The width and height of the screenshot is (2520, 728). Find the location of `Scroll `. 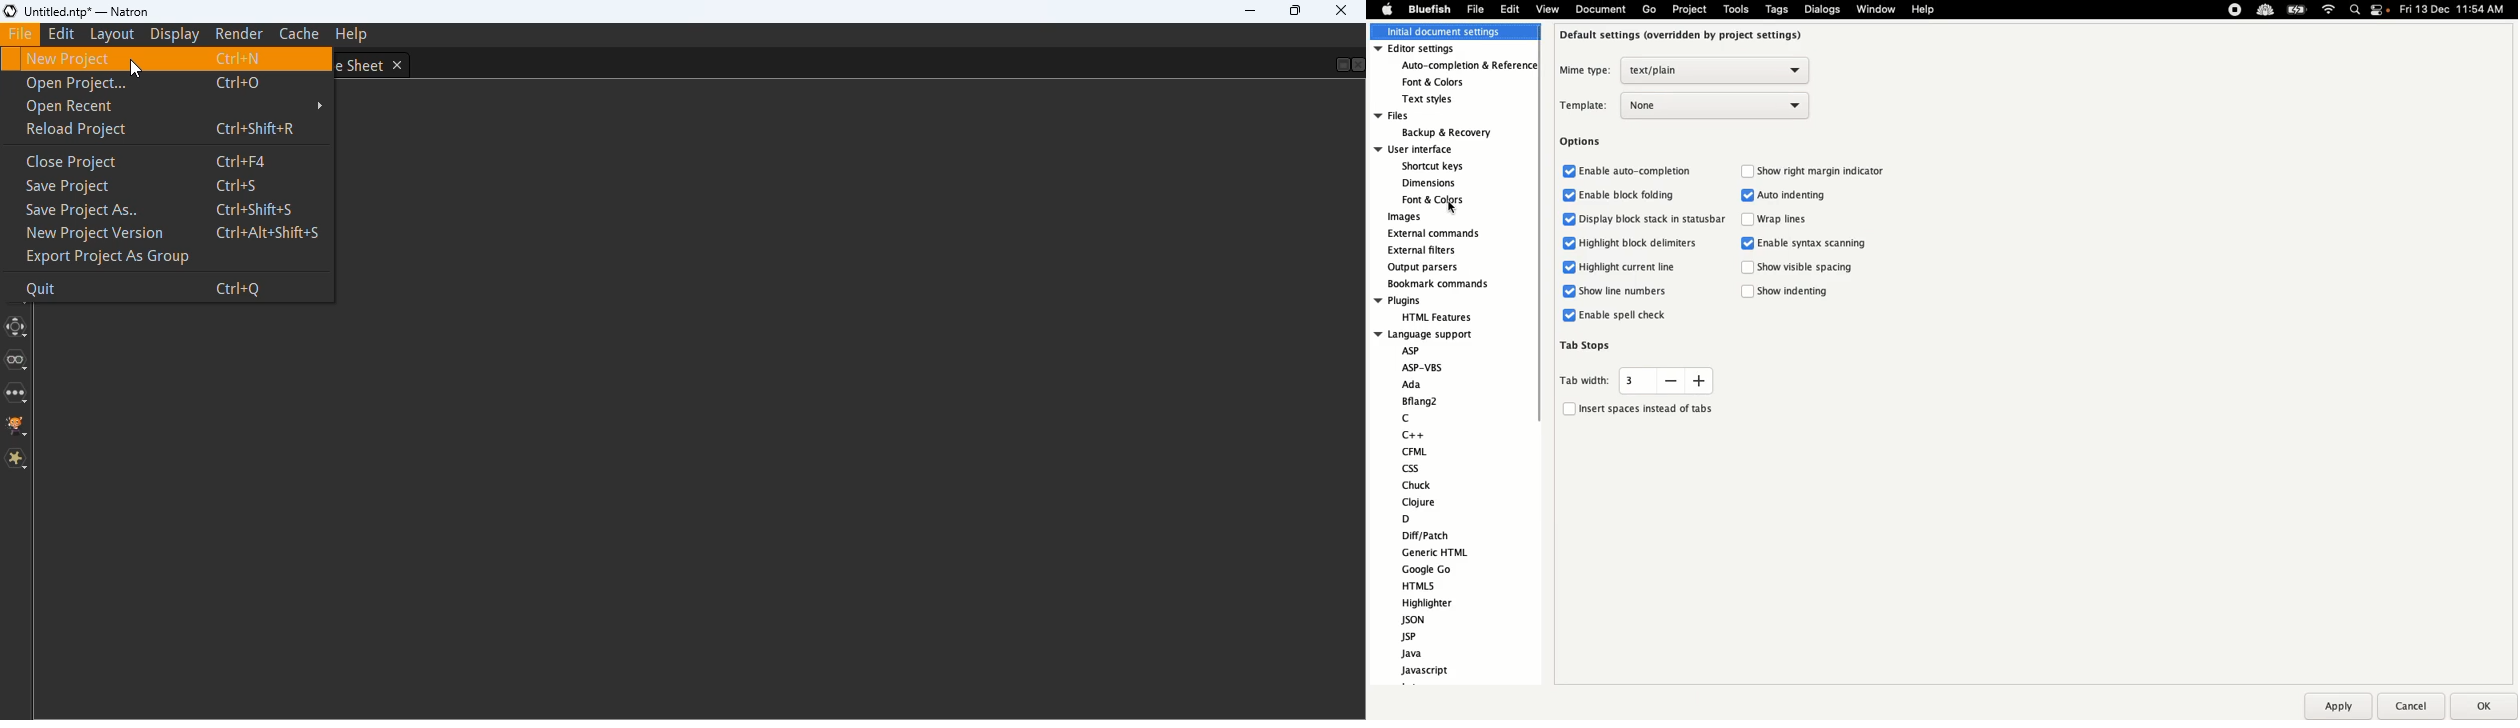

Scroll  is located at coordinates (1535, 267).